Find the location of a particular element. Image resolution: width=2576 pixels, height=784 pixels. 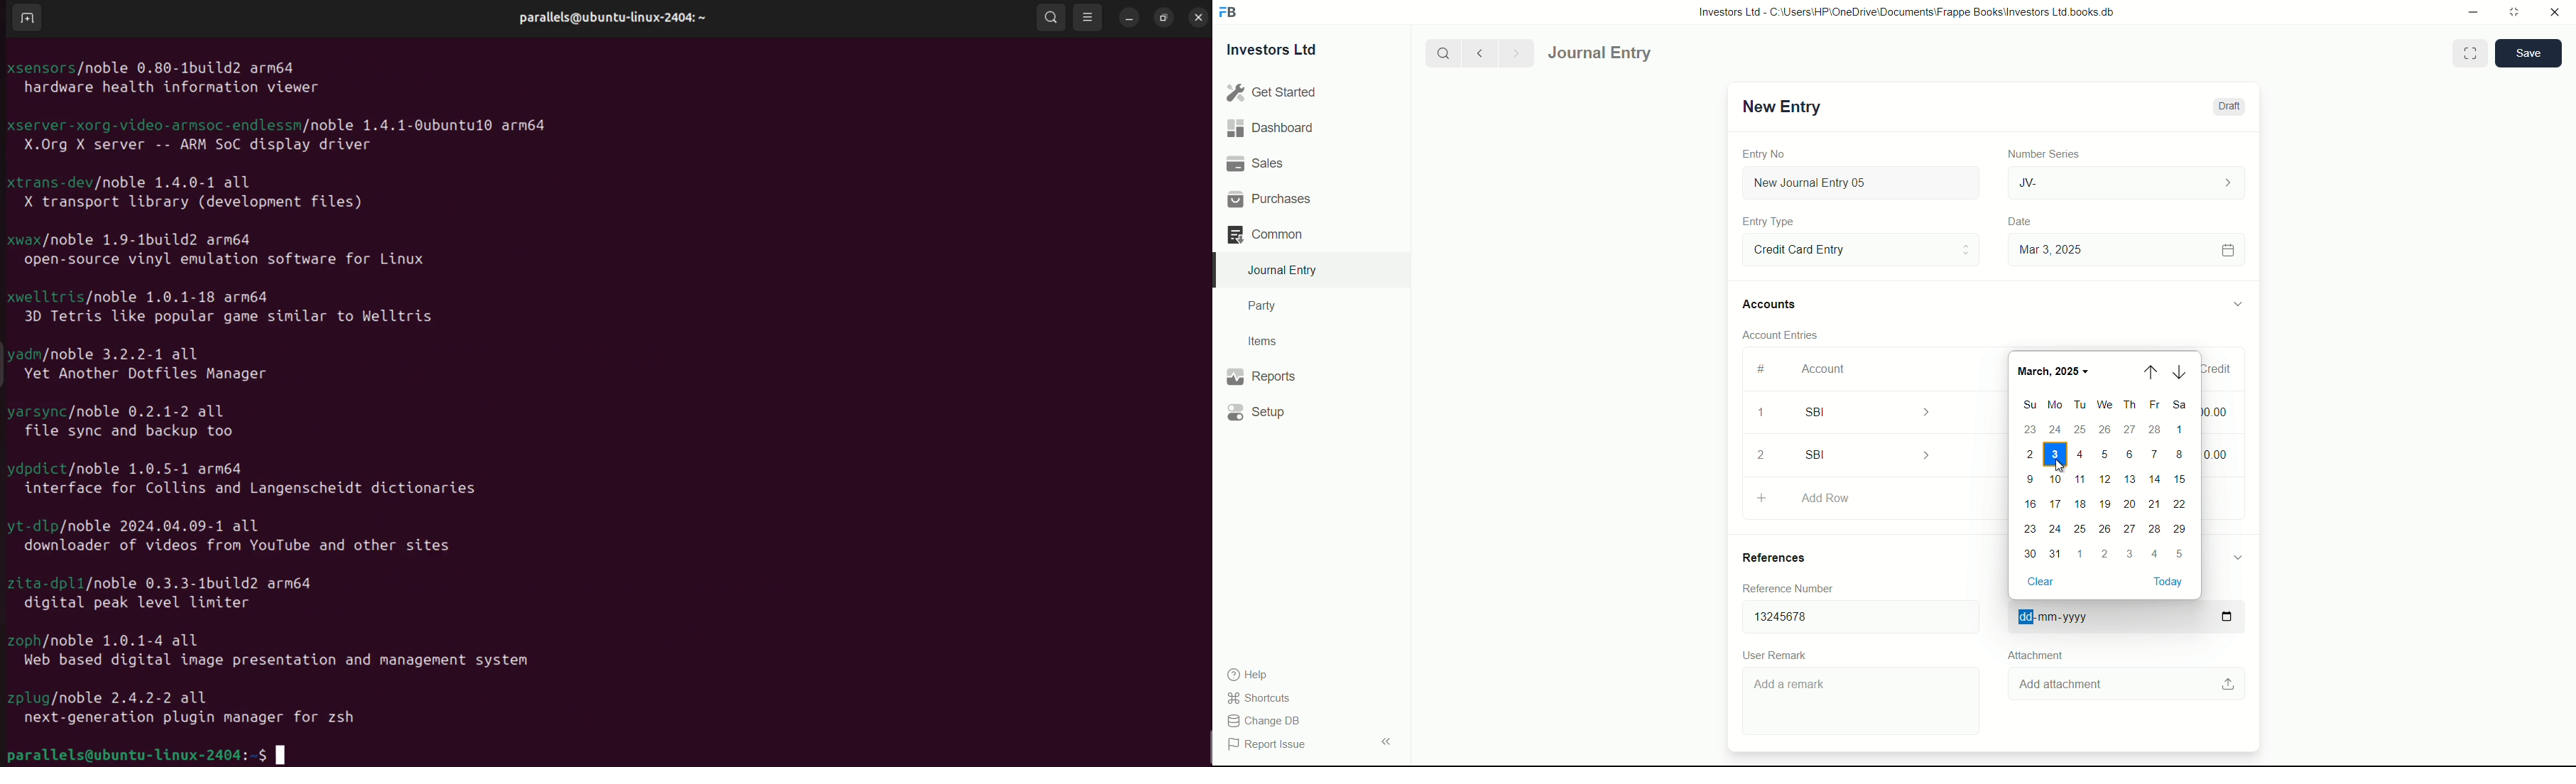

search is located at coordinates (1045, 17).